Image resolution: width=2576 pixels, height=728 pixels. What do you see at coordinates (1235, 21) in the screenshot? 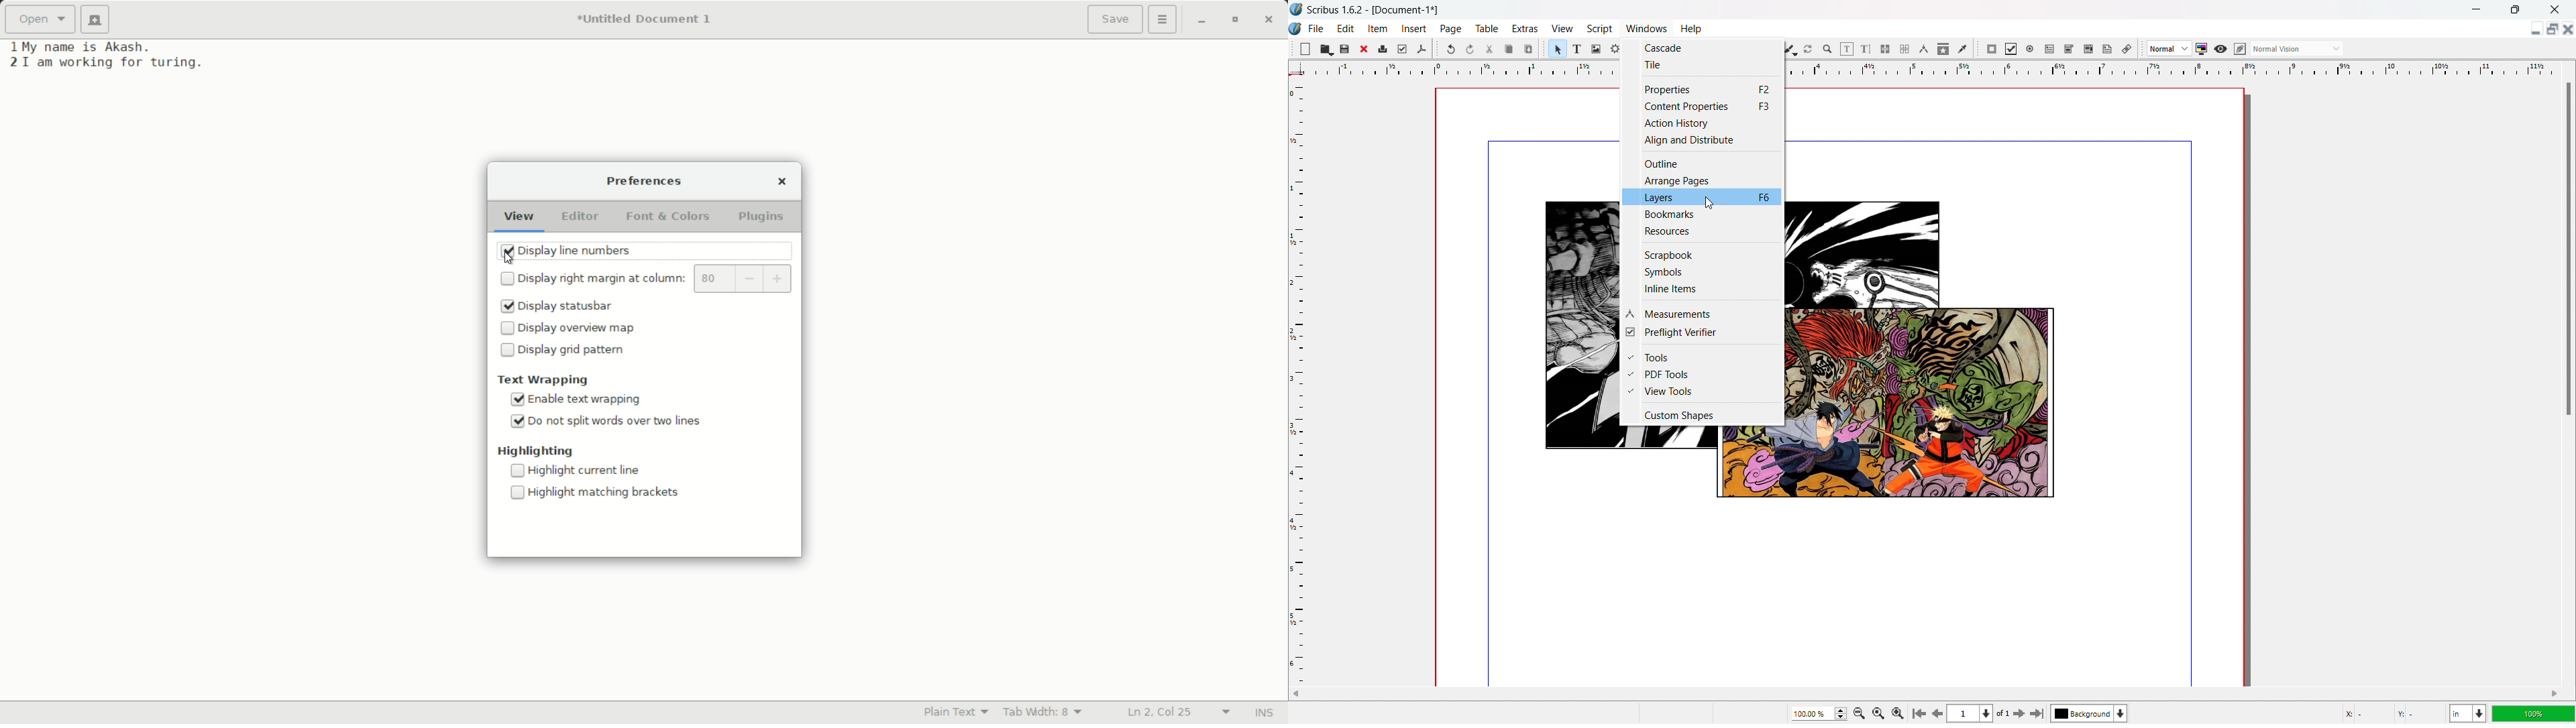
I see `maximize or restore` at bounding box center [1235, 21].